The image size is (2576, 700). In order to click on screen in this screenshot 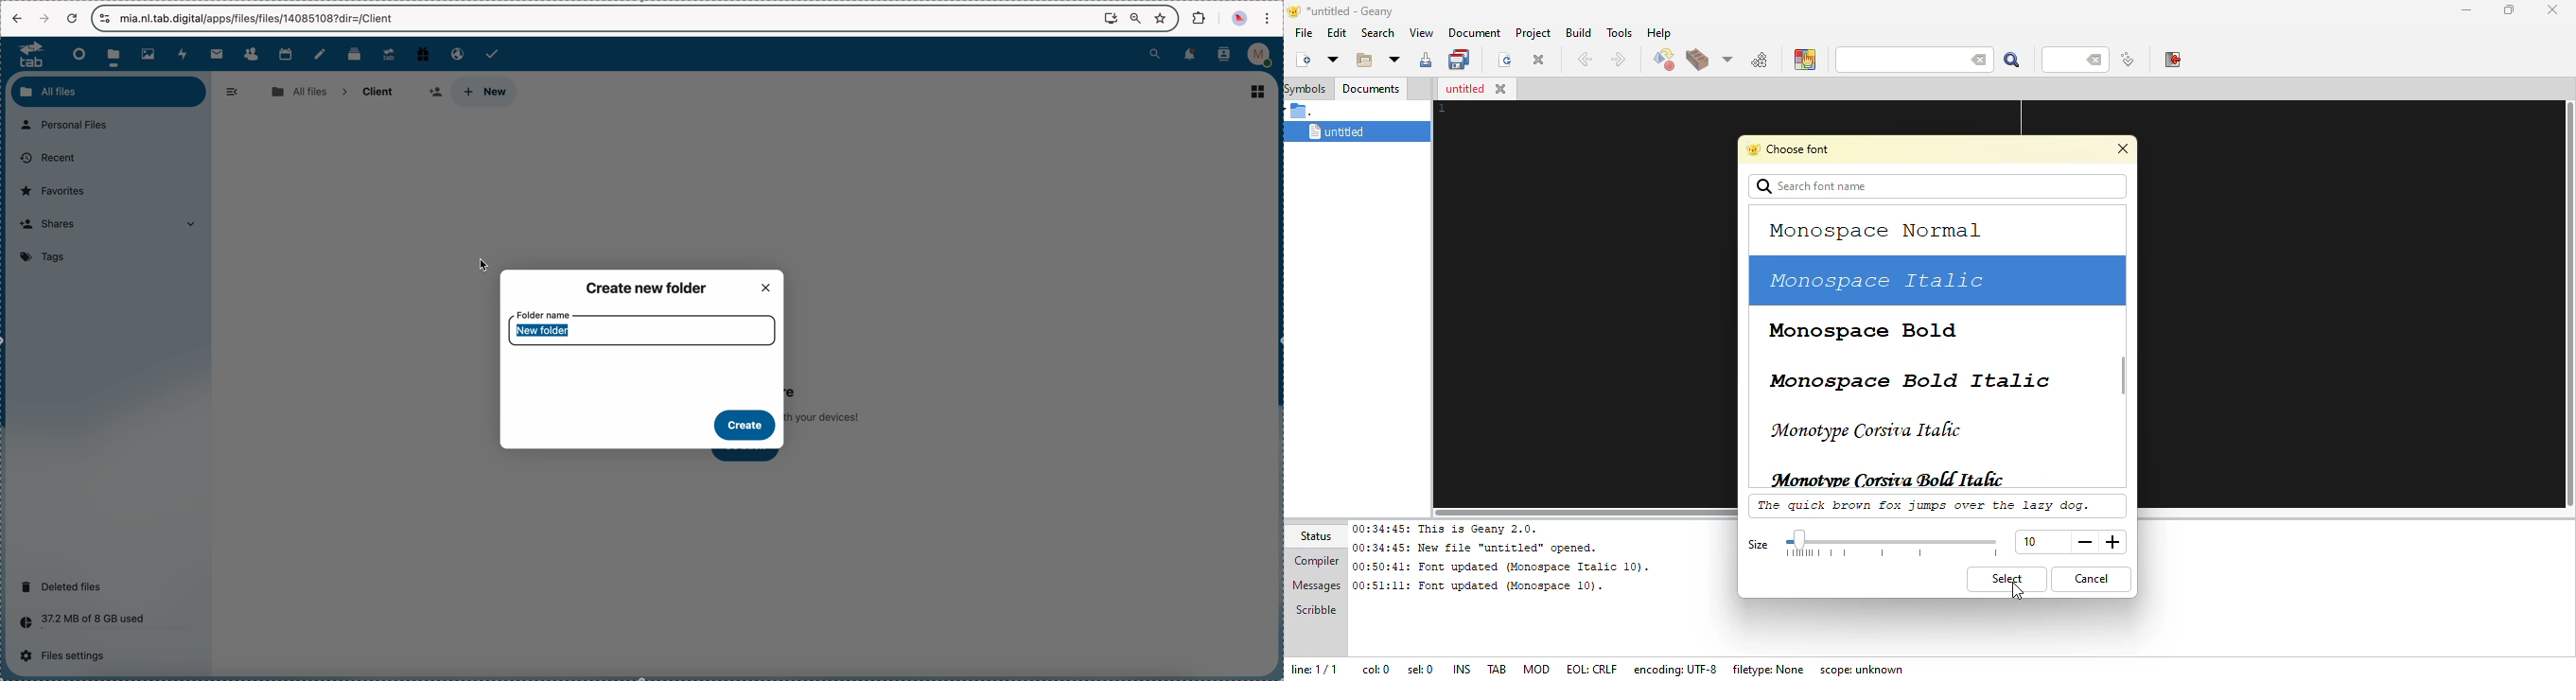, I will do `click(1111, 17)`.